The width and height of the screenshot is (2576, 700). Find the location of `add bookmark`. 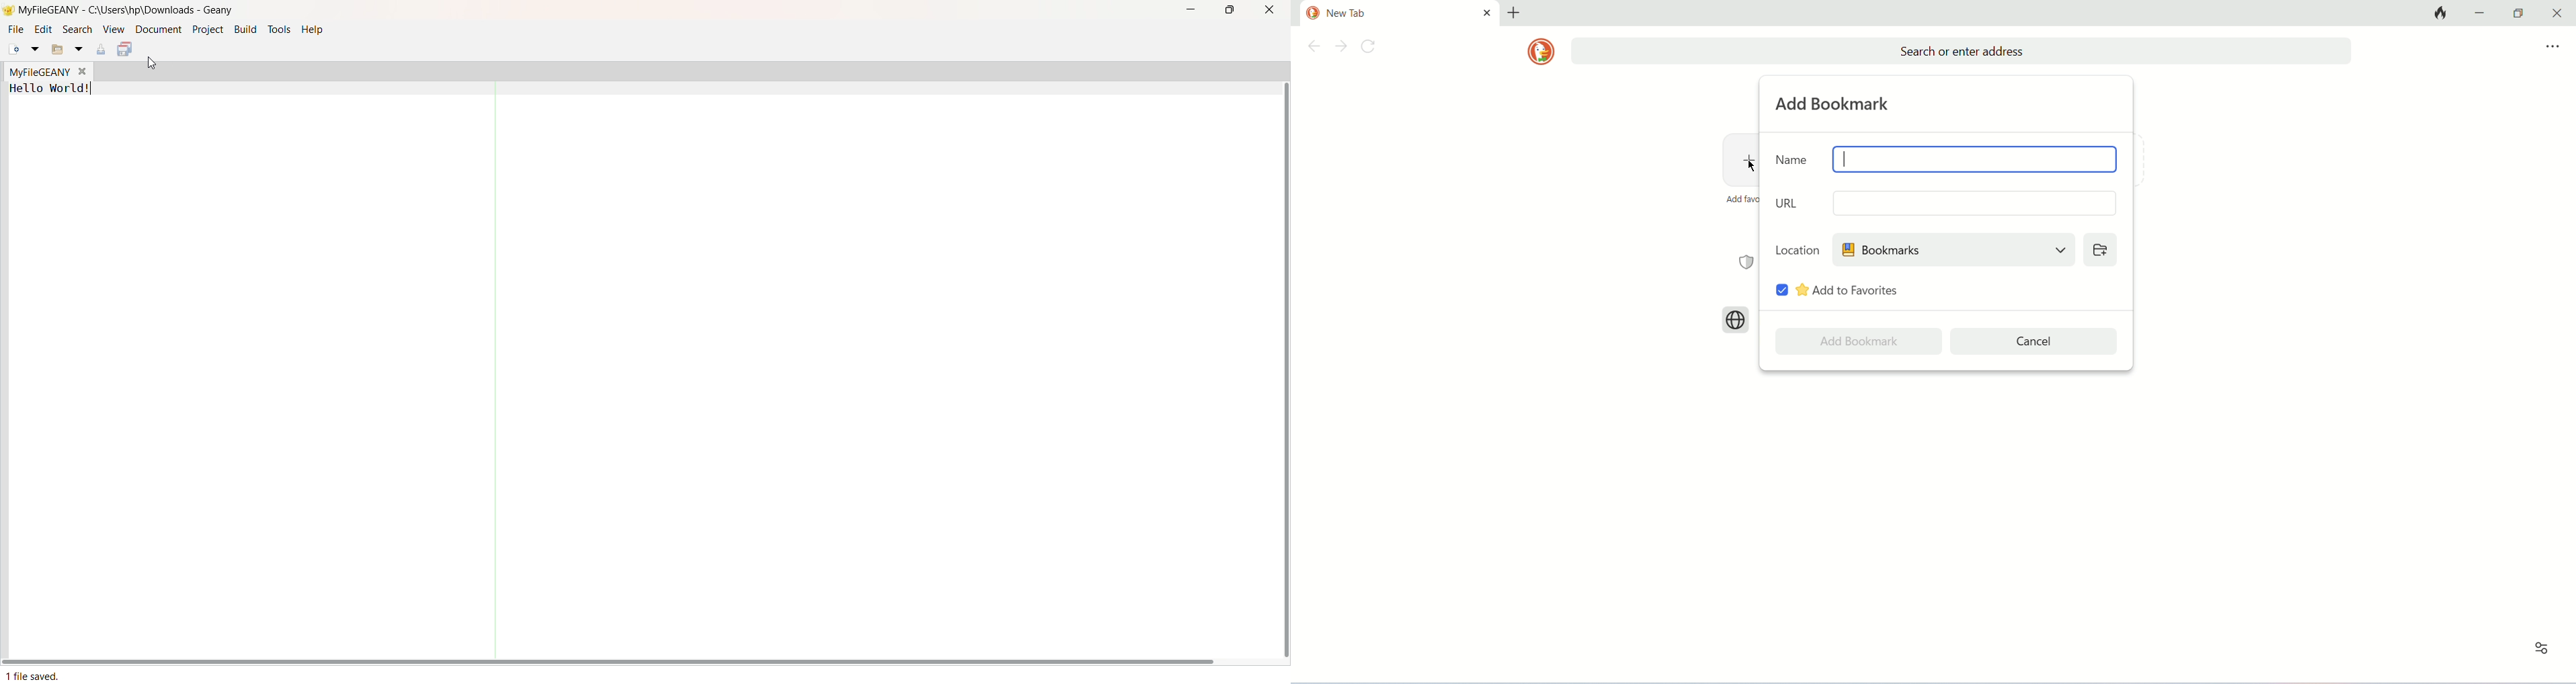

add bookmark is located at coordinates (1835, 104).